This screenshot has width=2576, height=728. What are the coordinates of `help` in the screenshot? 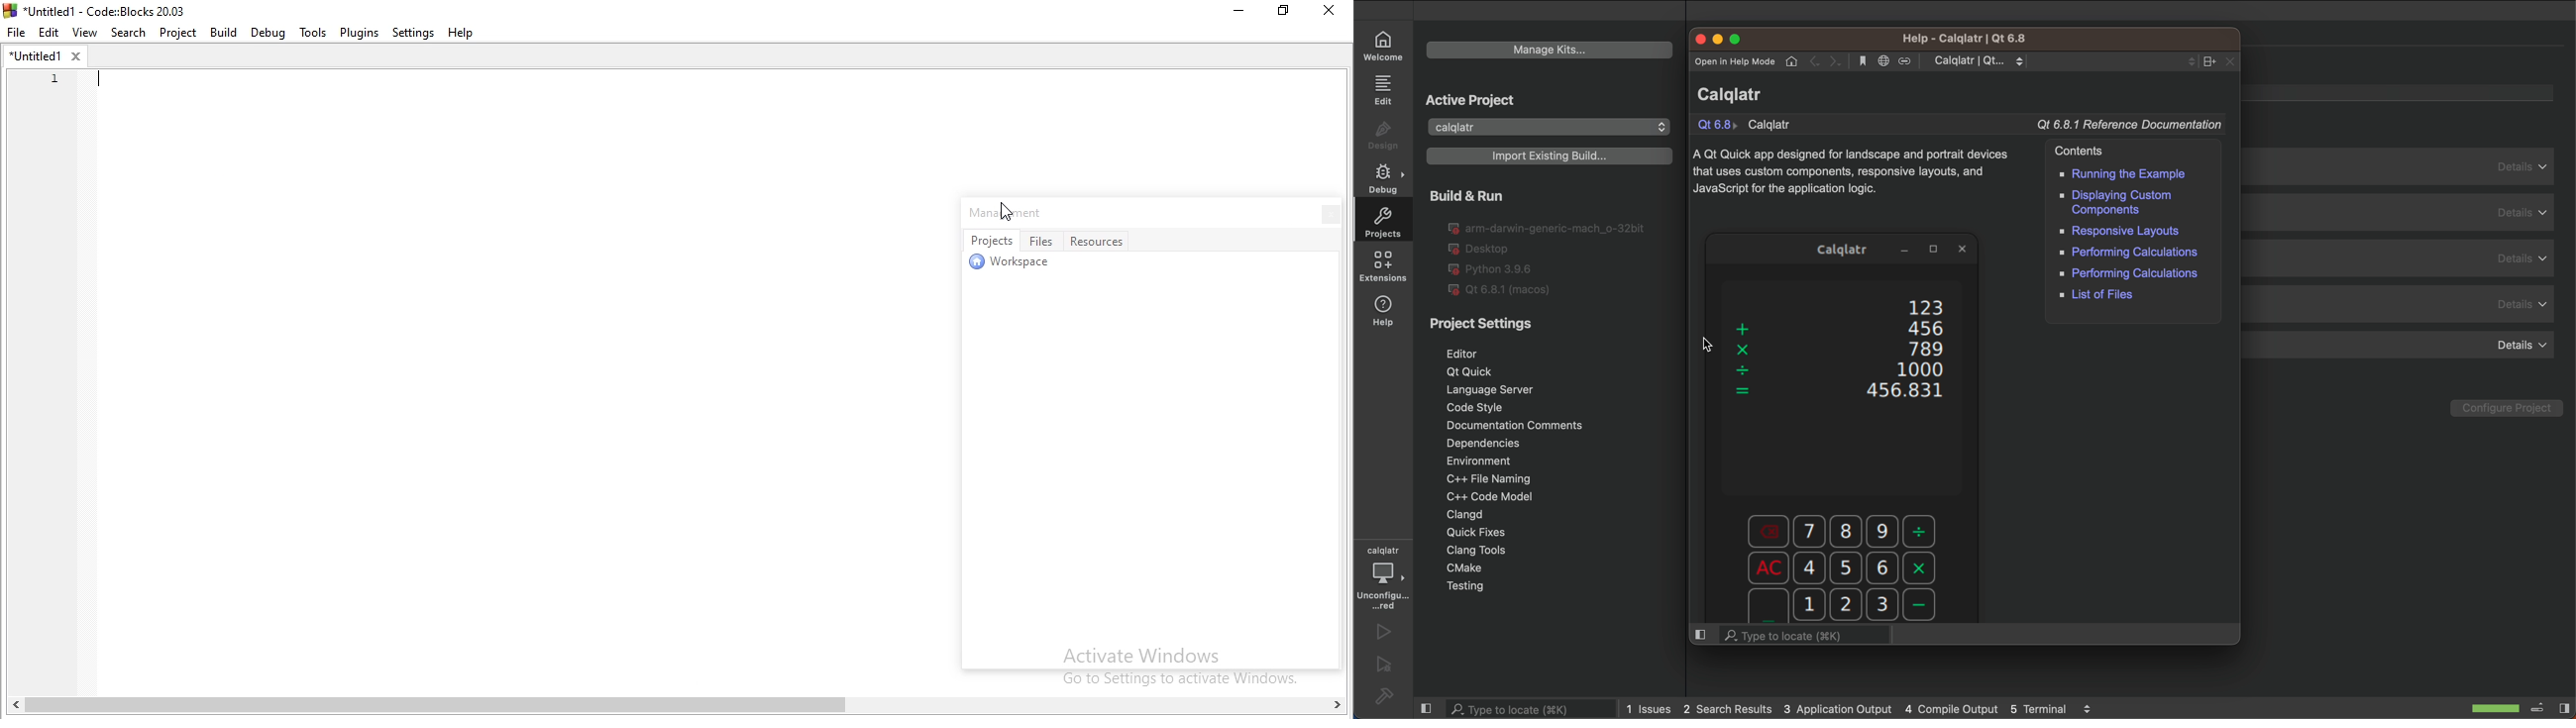 It's located at (1384, 315).